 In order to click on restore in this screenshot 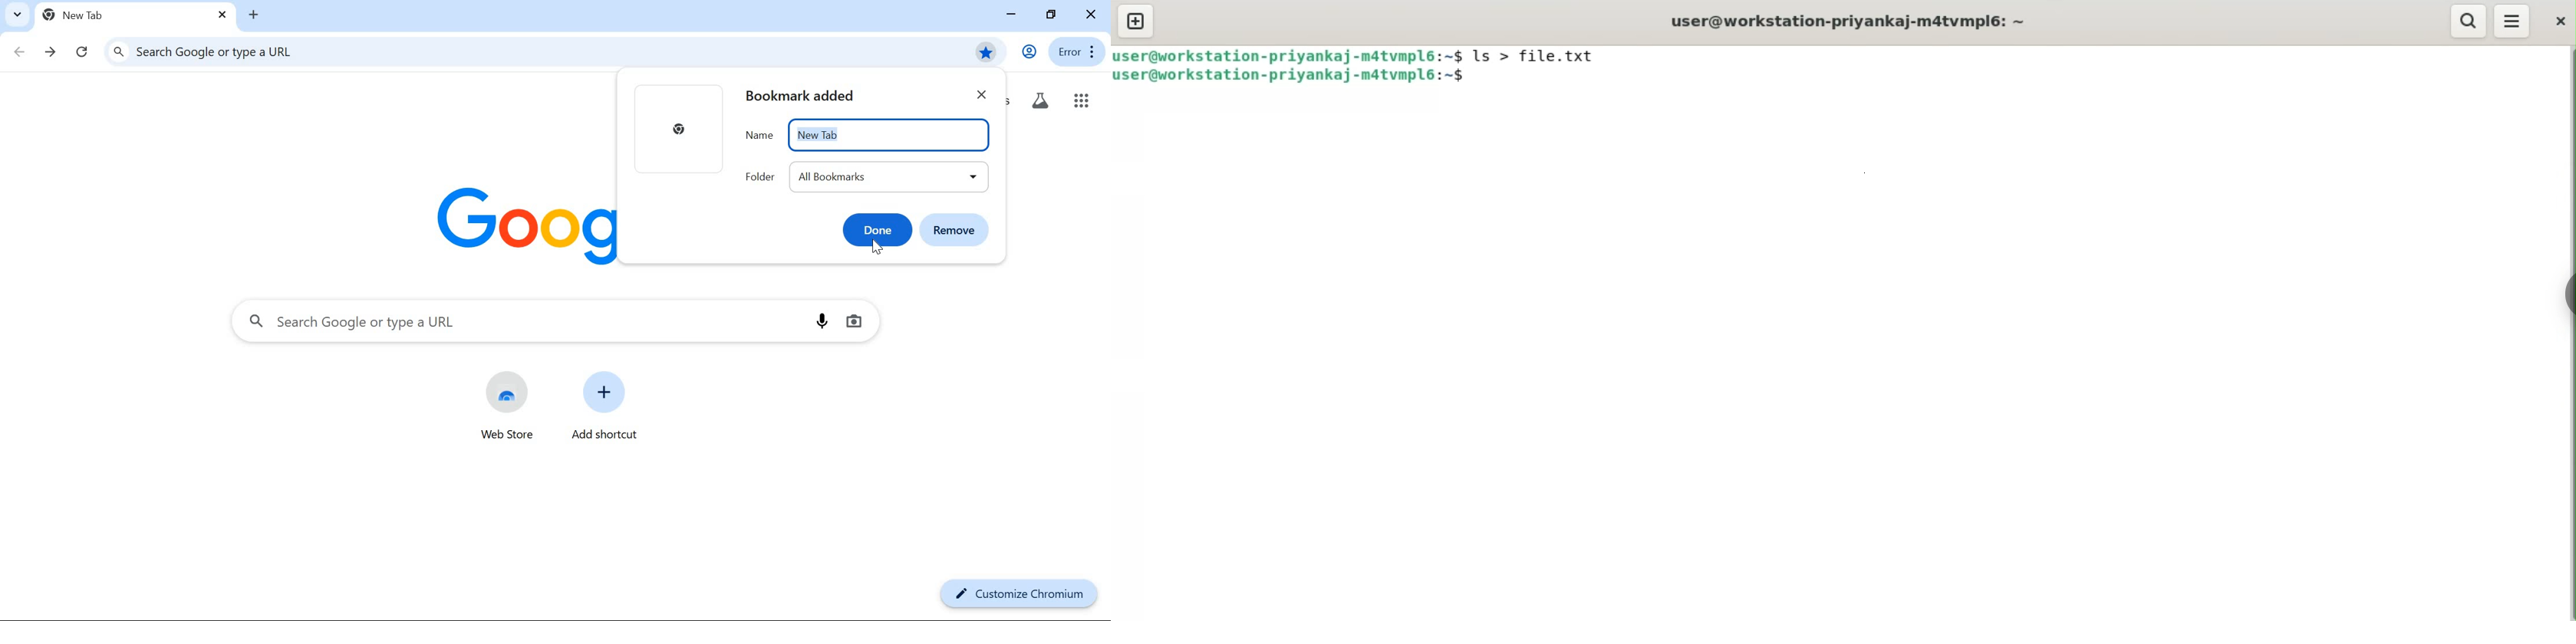, I will do `click(1053, 13)`.